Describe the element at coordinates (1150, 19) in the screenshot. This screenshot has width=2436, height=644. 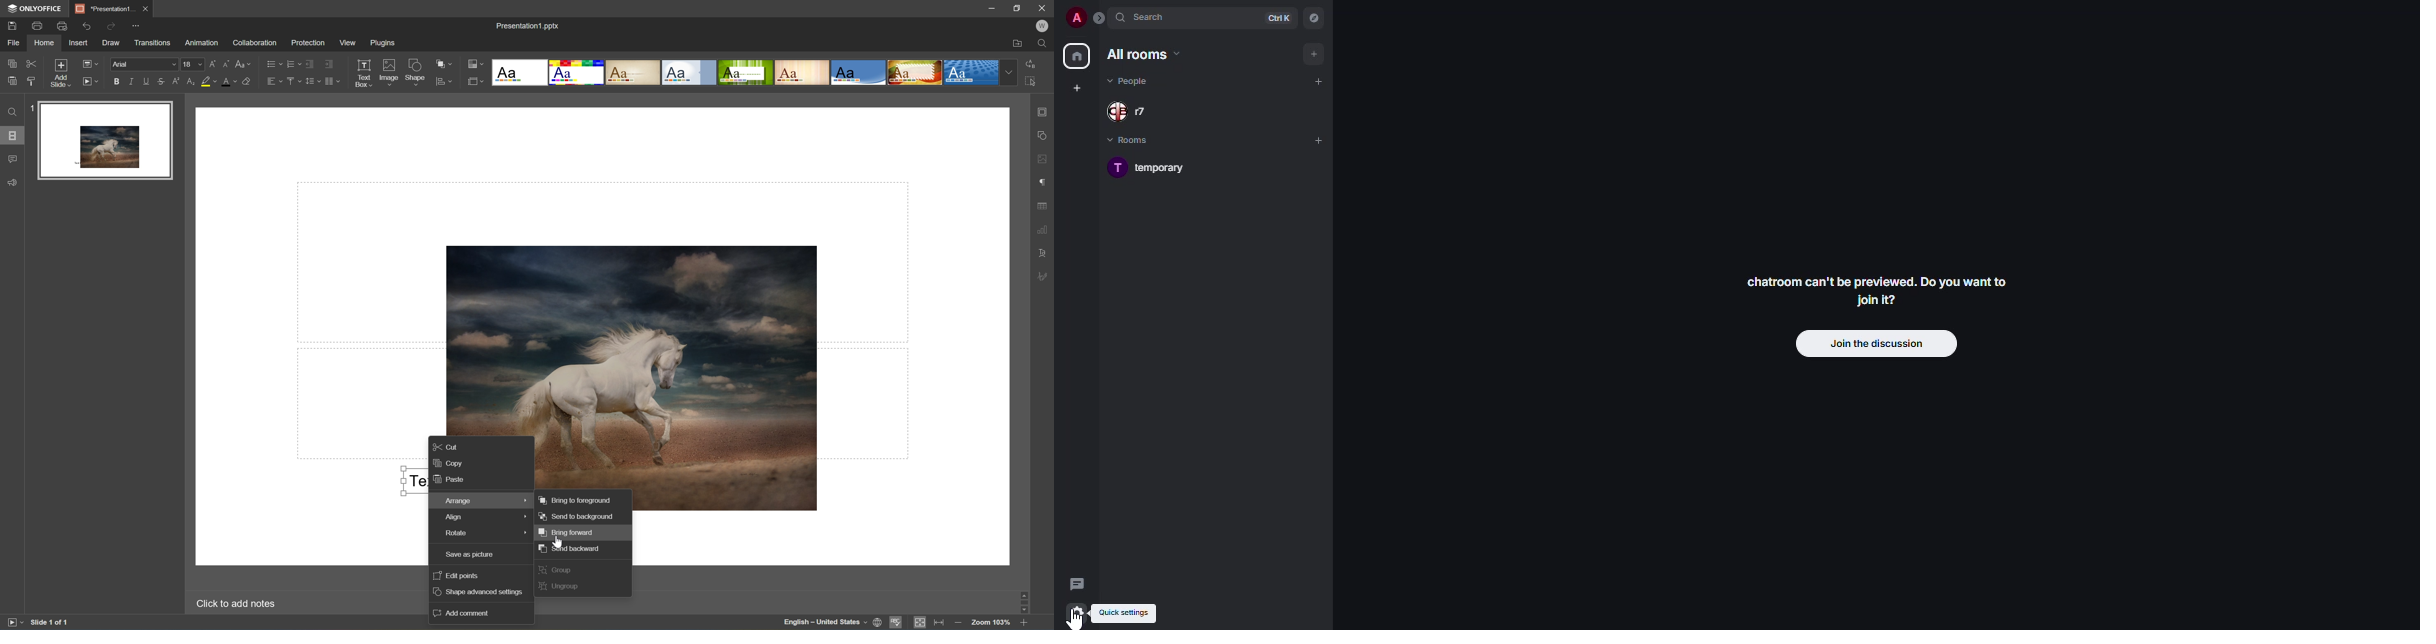
I see `search` at that location.